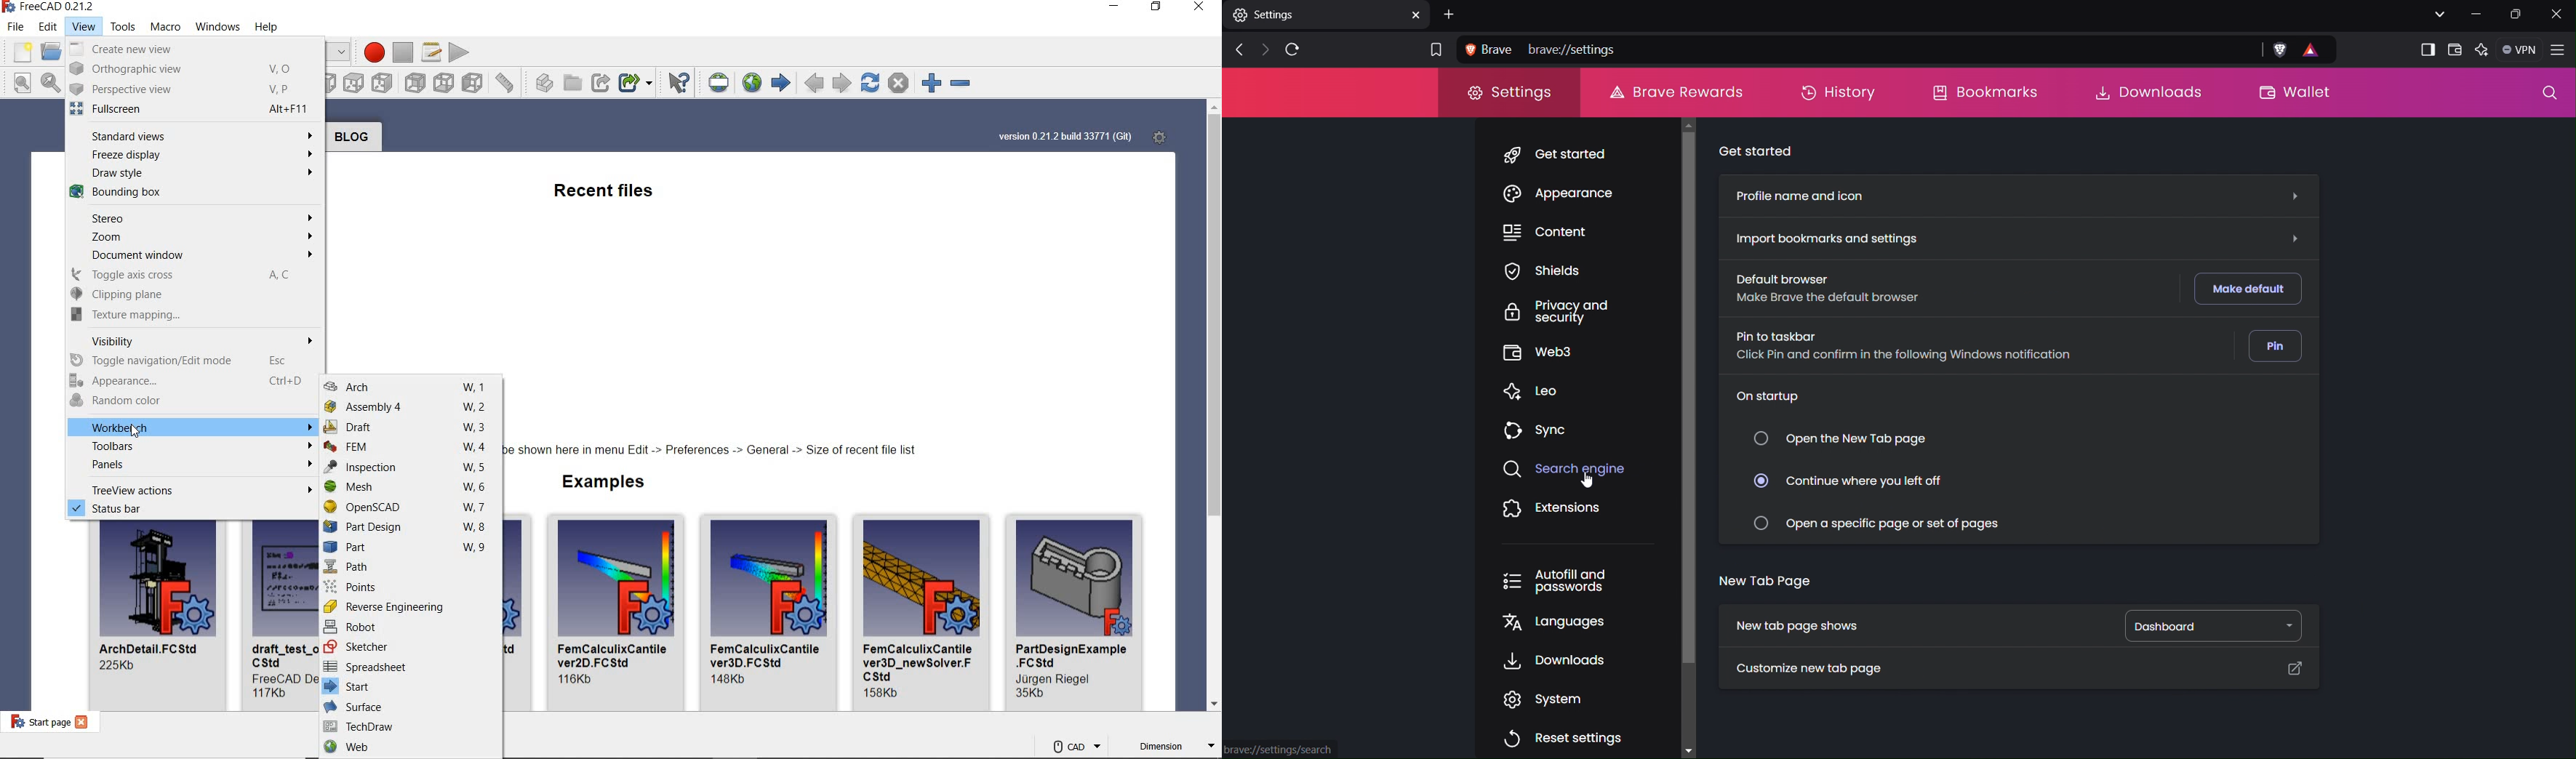  Describe the element at coordinates (1113, 7) in the screenshot. I see `minimize` at that location.